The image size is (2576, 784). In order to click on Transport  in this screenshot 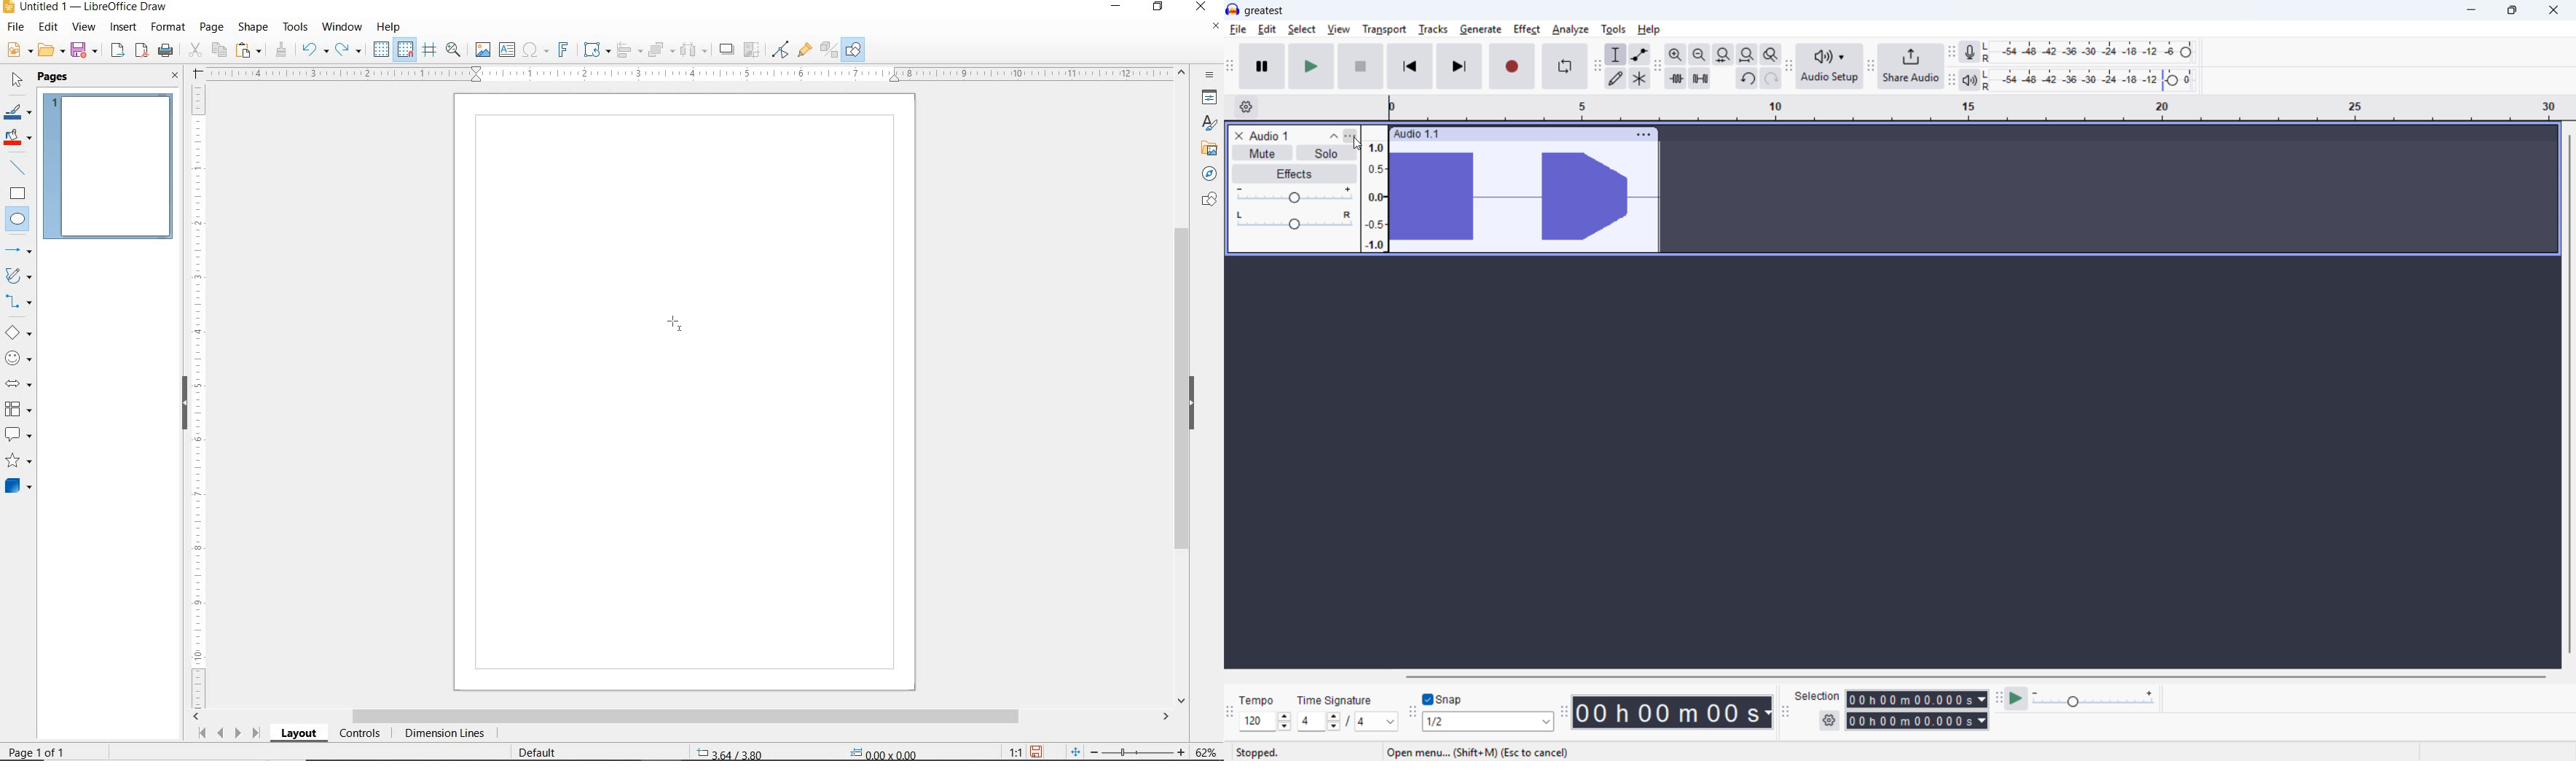, I will do `click(1384, 29)`.